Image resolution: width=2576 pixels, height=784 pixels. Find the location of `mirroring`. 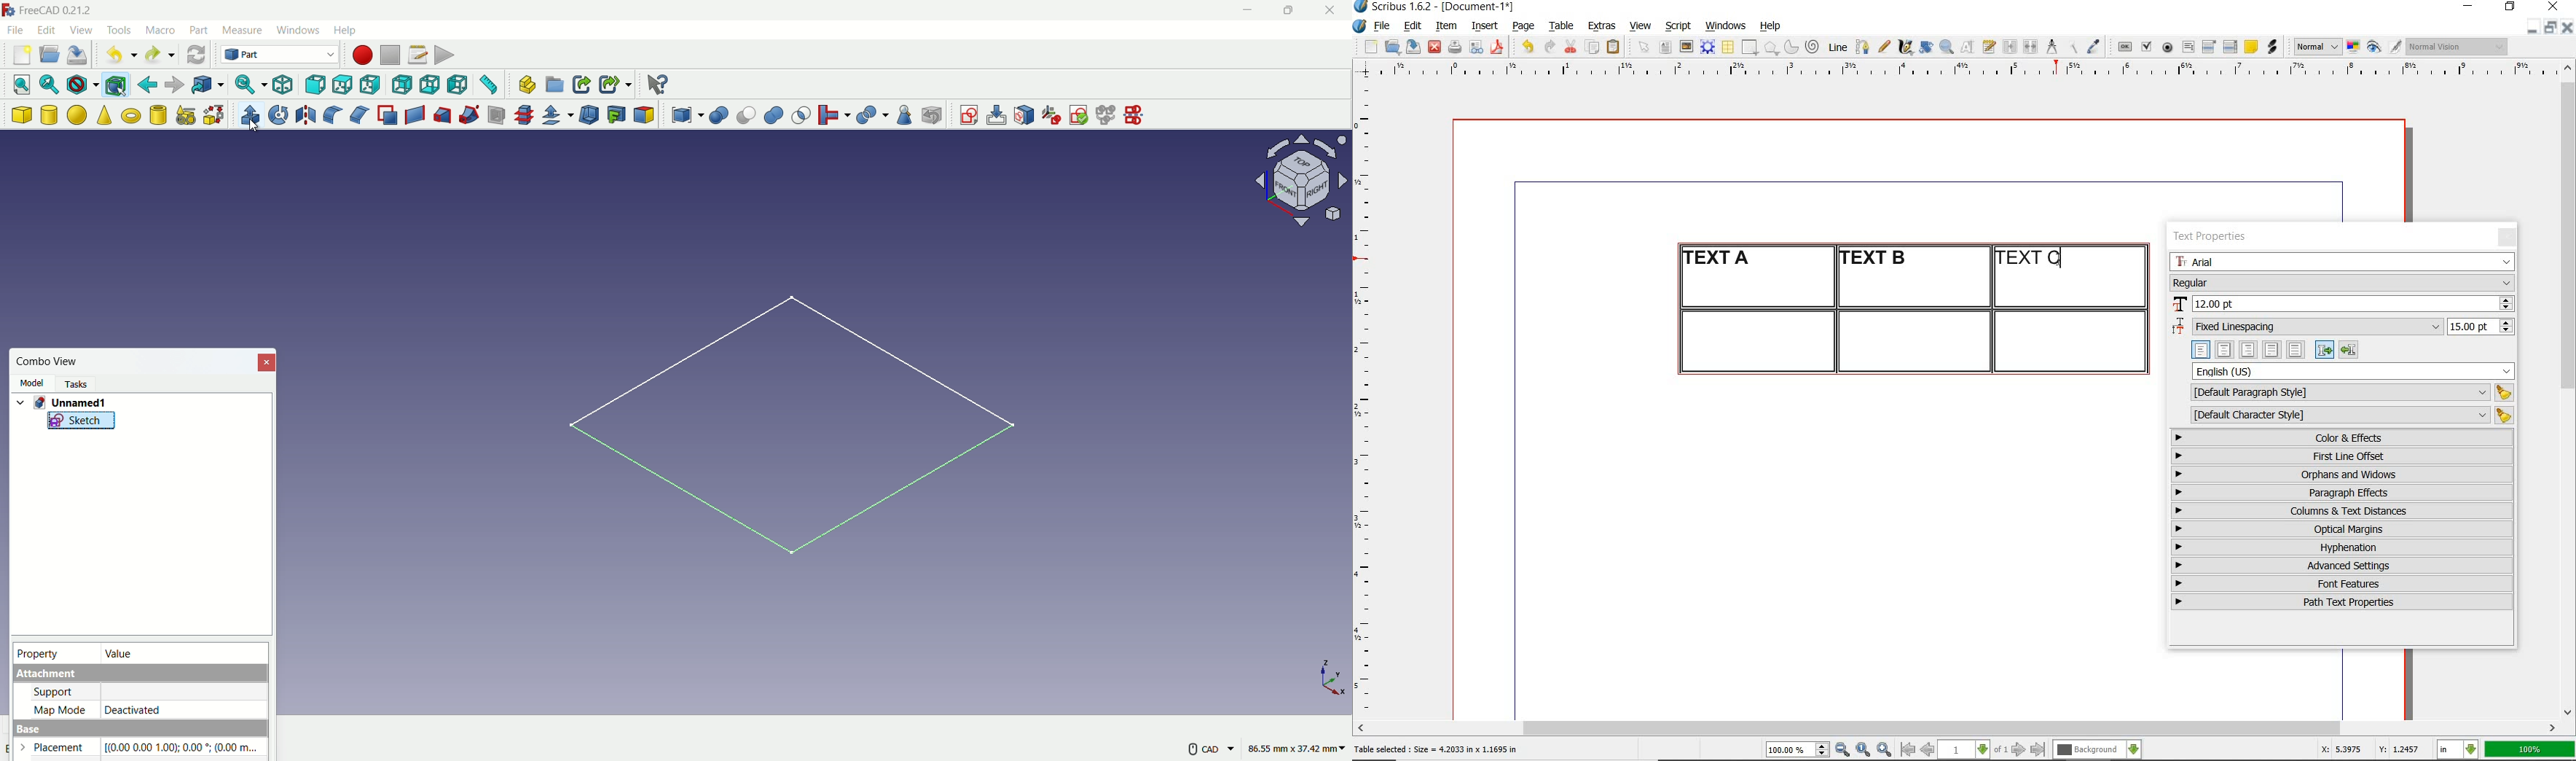

mirroring is located at coordinates (306, 115).